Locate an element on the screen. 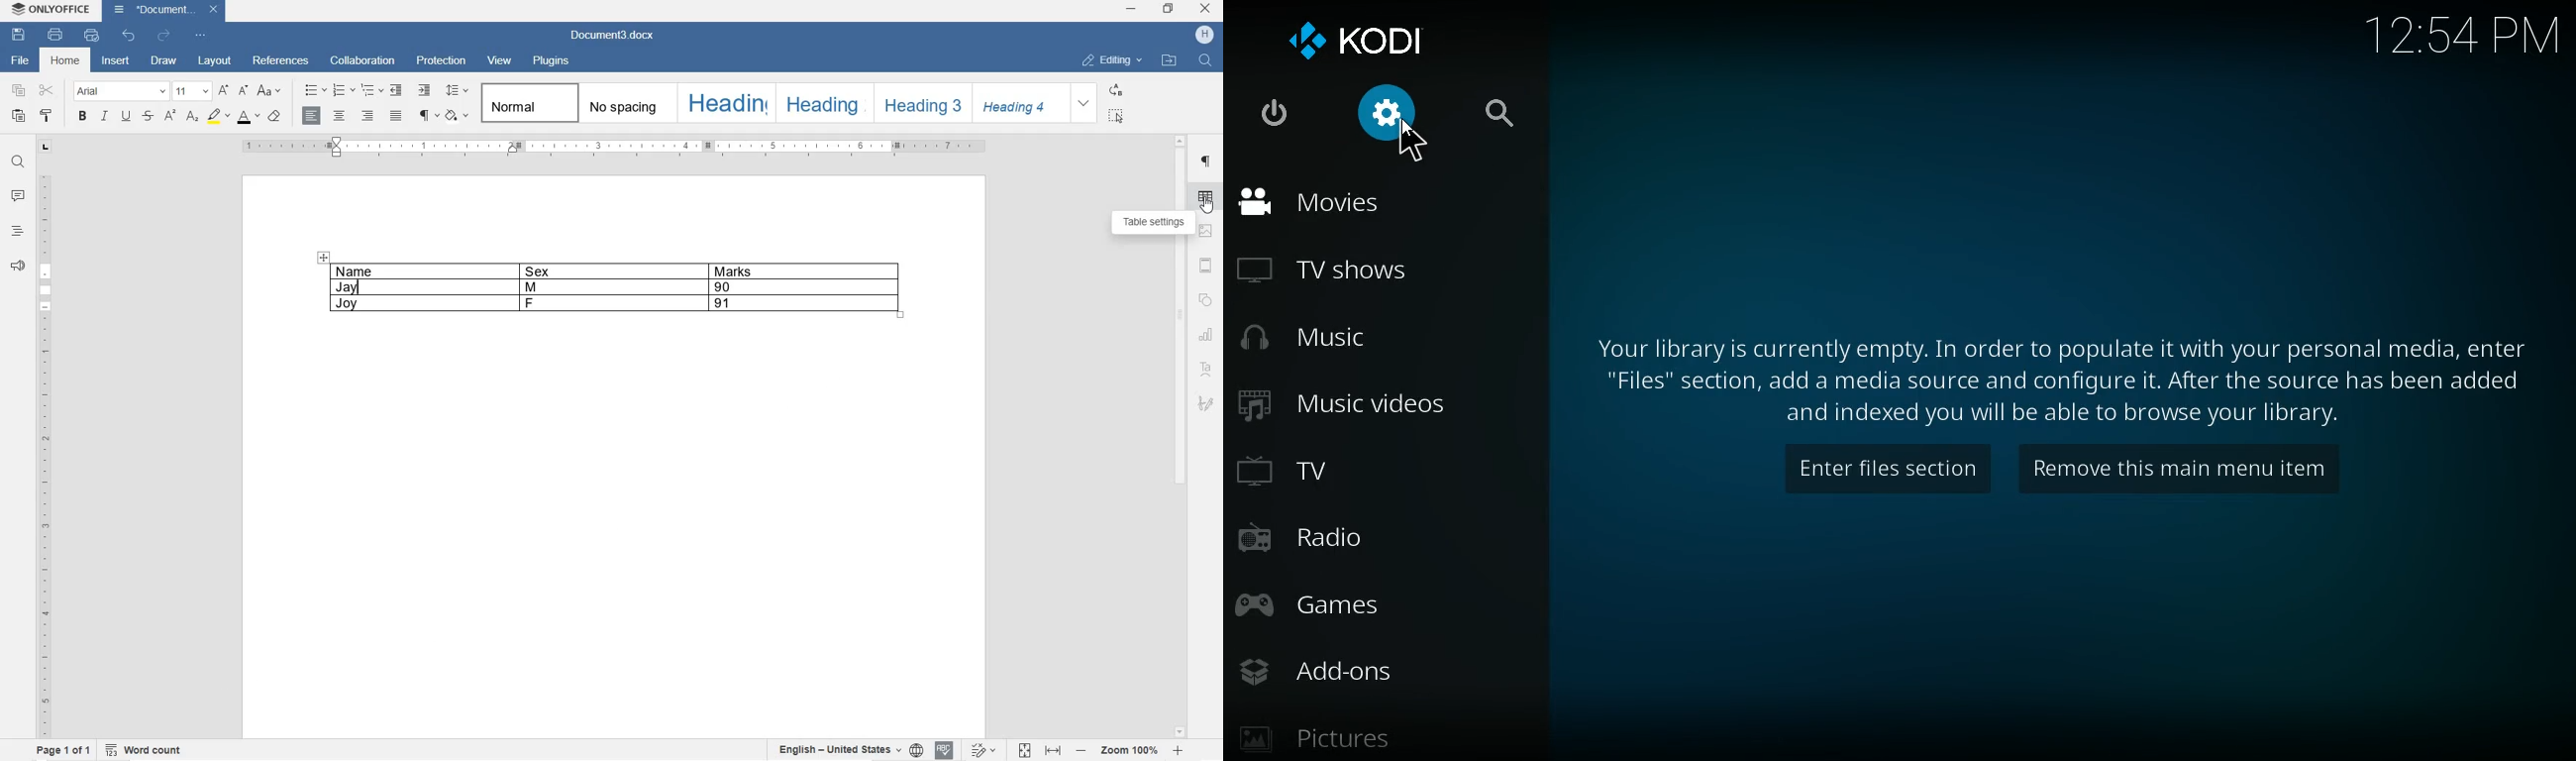  SAVE is located at coordinates (19, 35).